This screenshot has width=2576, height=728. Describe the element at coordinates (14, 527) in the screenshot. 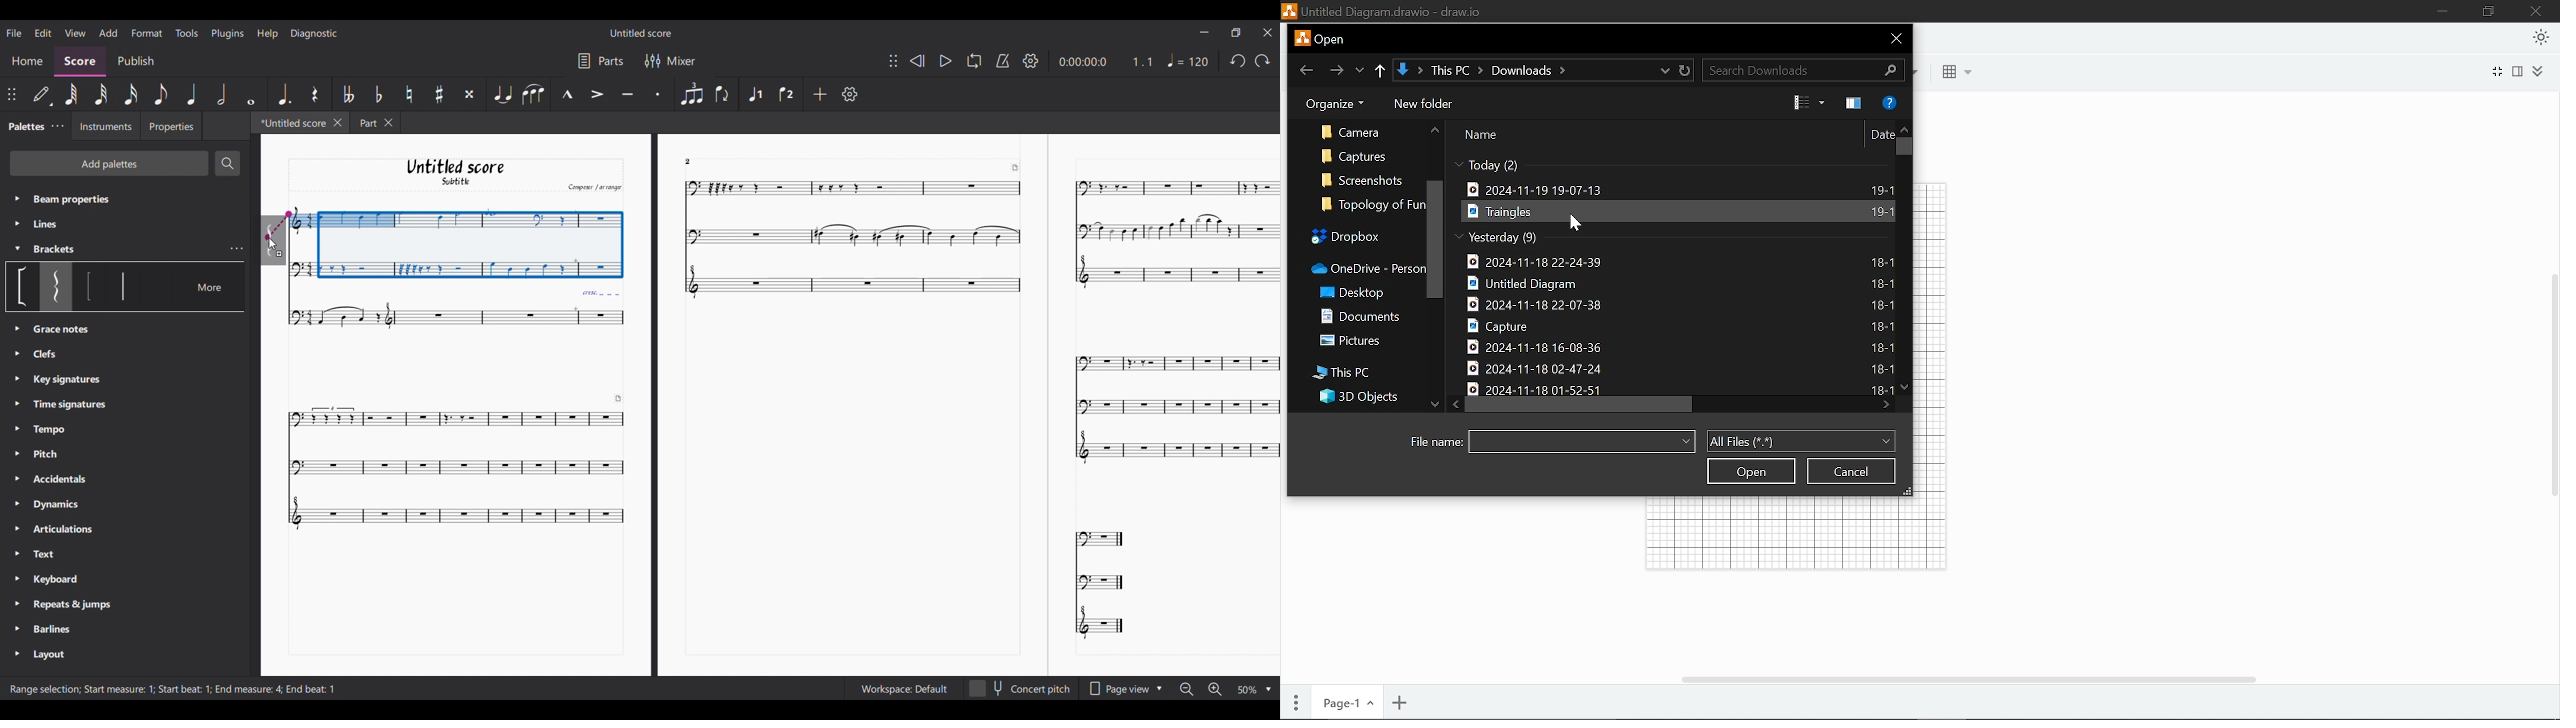

I see `` at that location.